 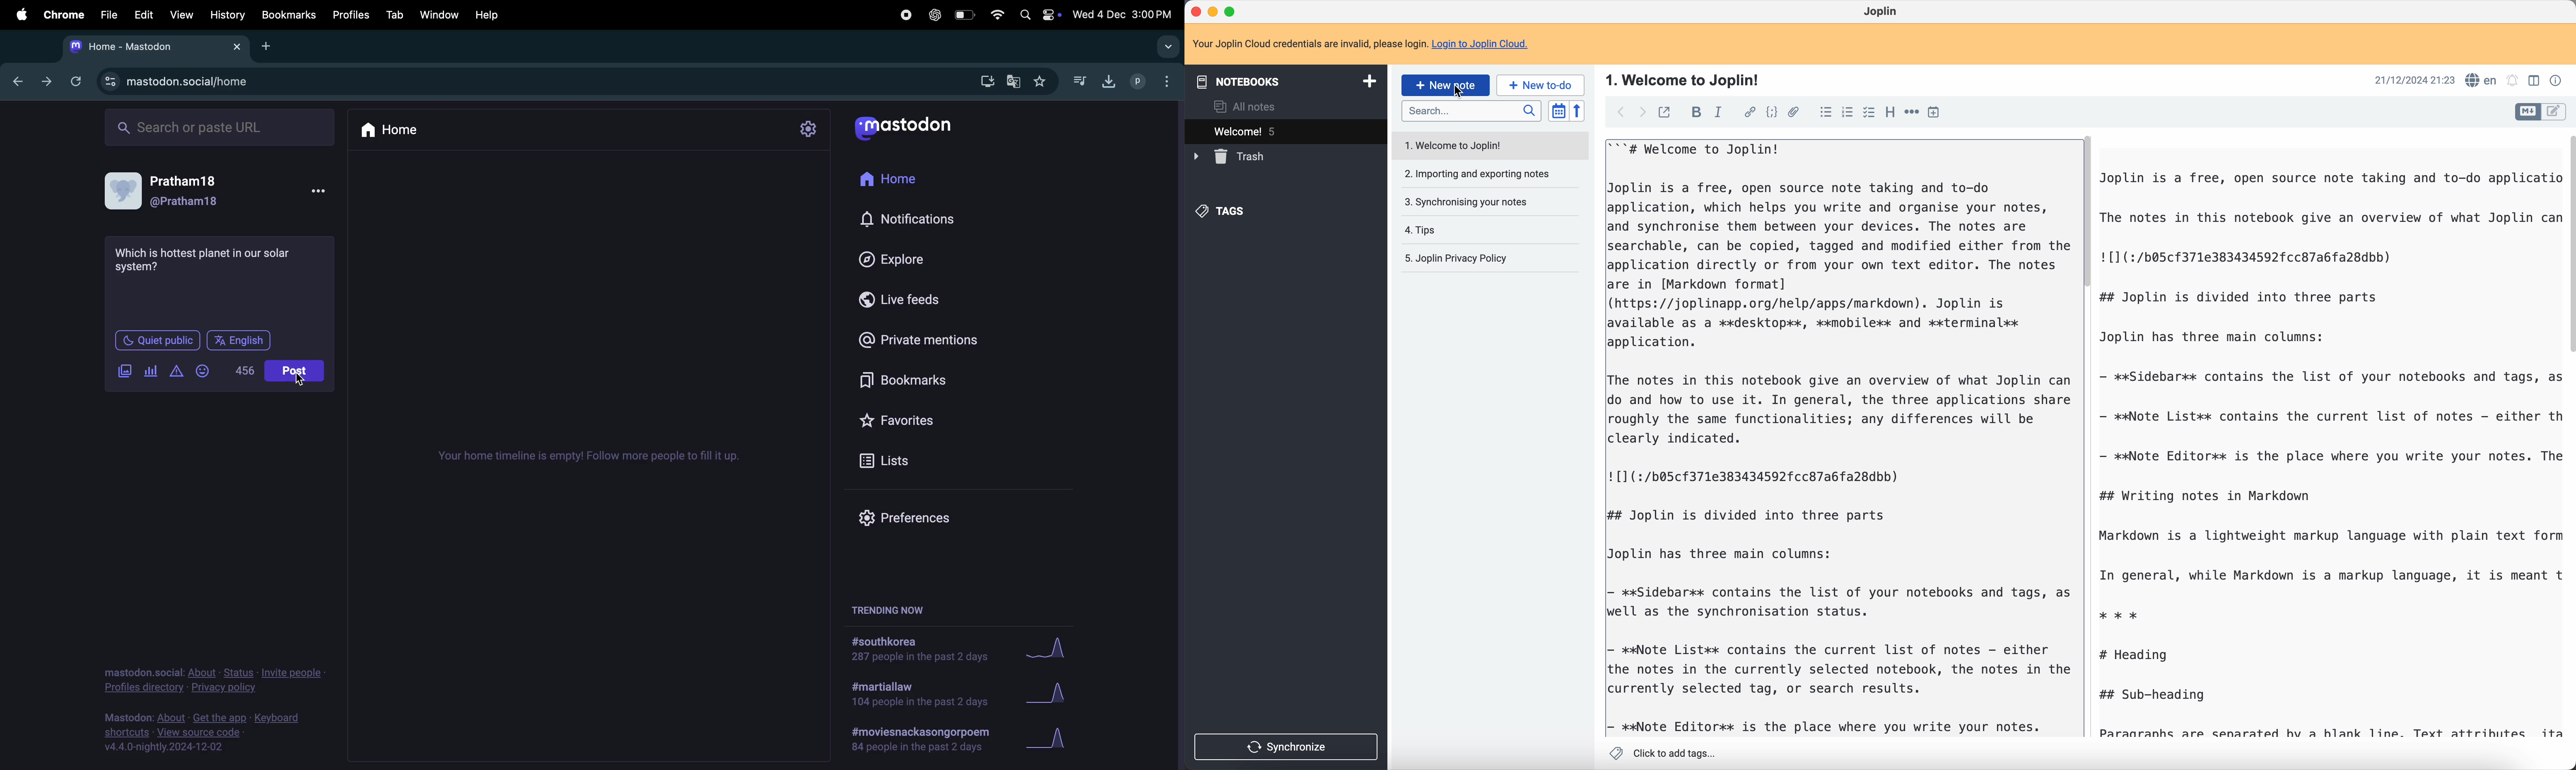 I want to click on scroll bar, so click(x=2567, y=245).